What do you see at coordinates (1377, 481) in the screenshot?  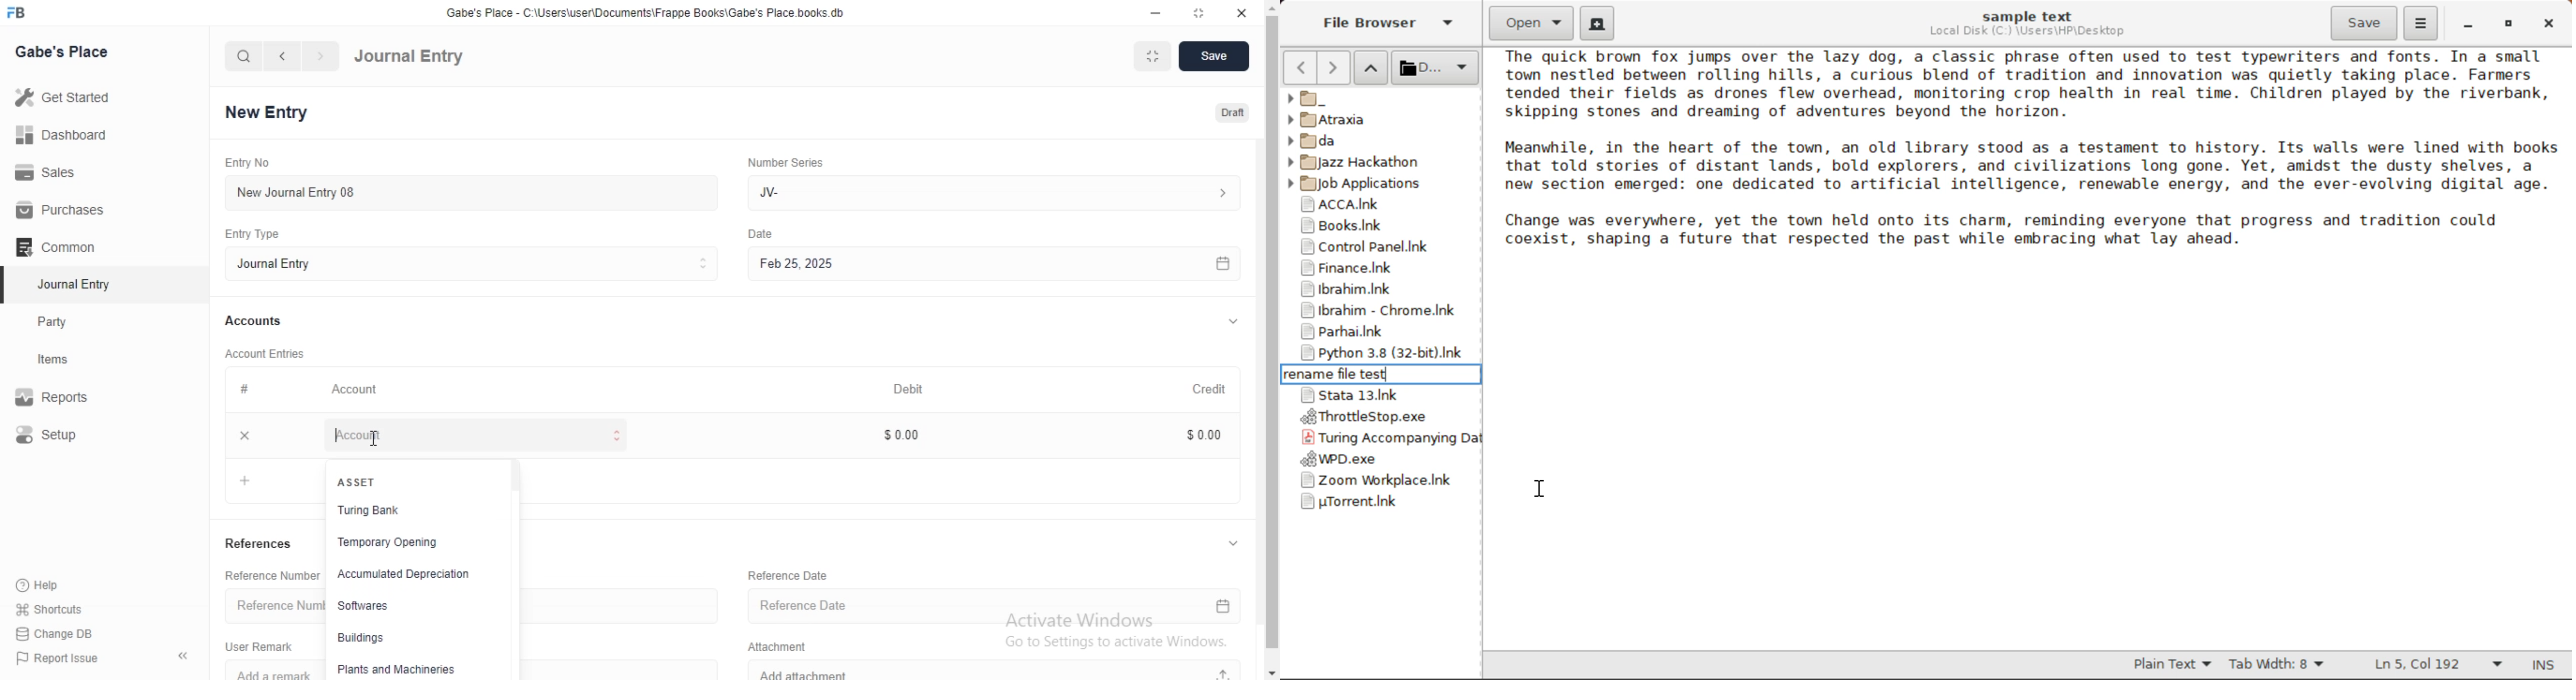 I see `Zoom Application ` at bounding box center [1377, 481].